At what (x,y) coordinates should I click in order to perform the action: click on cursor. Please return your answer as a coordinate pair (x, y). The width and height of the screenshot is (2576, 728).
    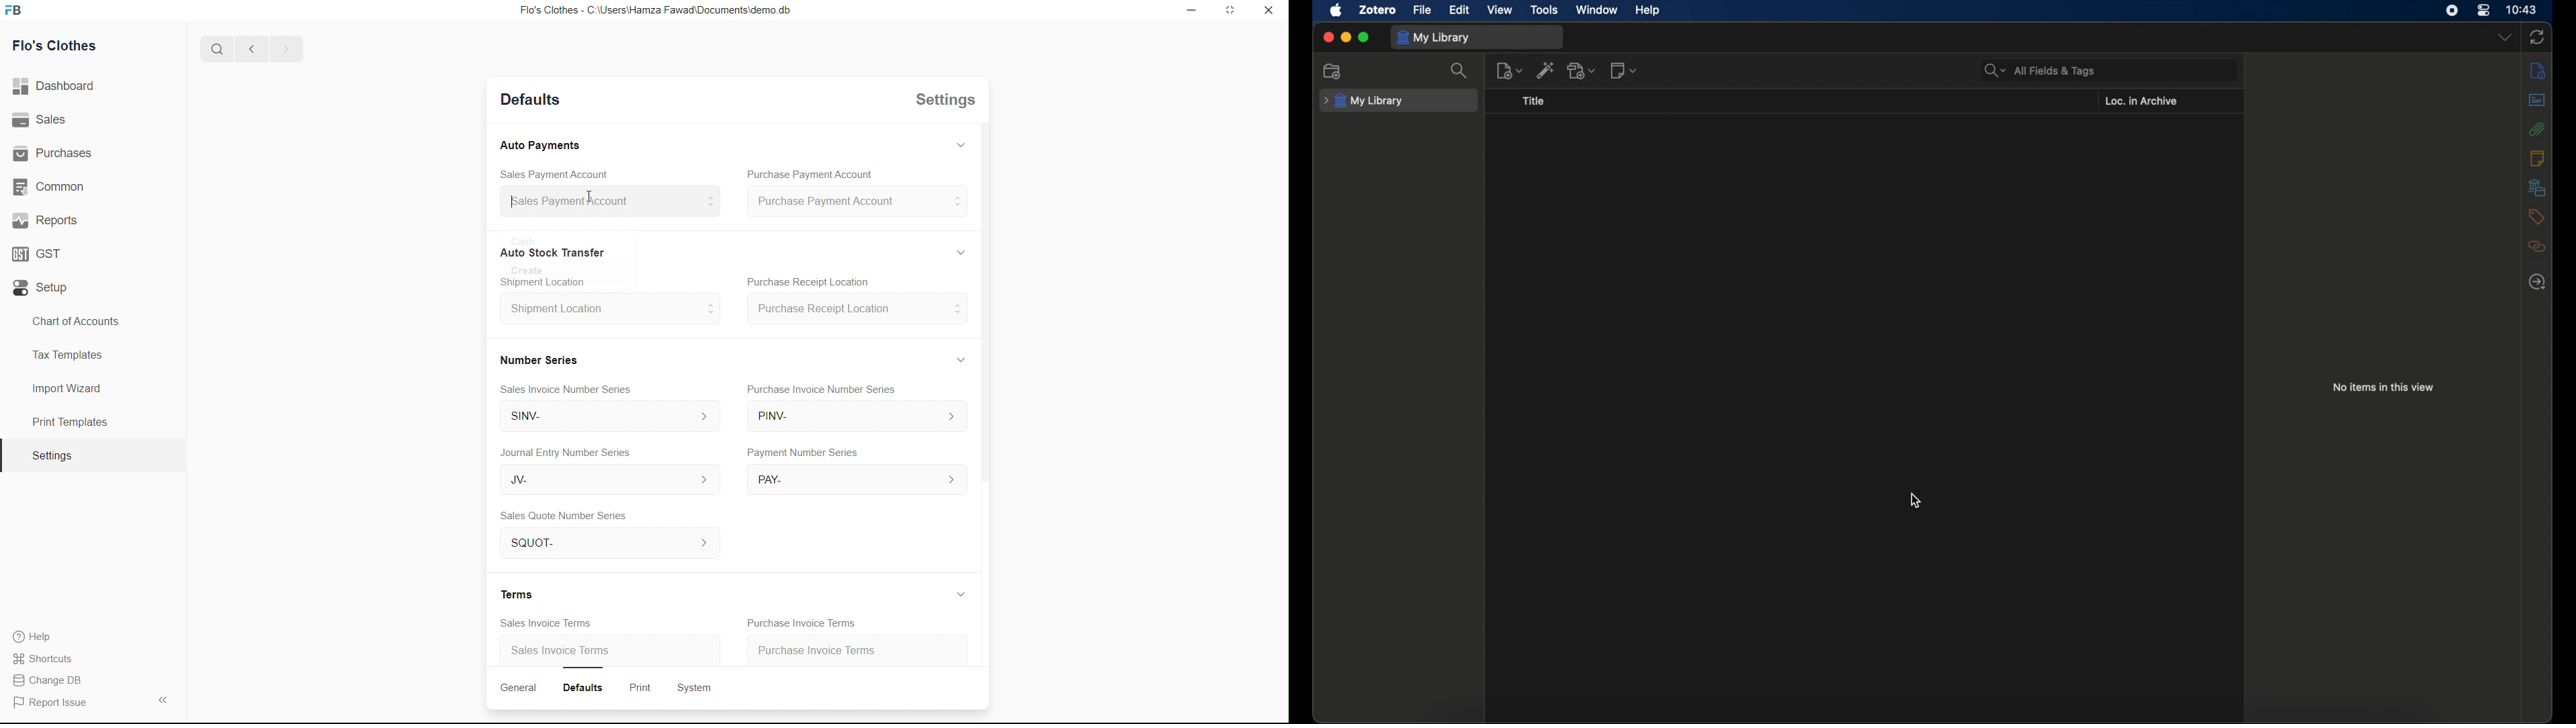
    Looking at the image, I should click on (590, 193).